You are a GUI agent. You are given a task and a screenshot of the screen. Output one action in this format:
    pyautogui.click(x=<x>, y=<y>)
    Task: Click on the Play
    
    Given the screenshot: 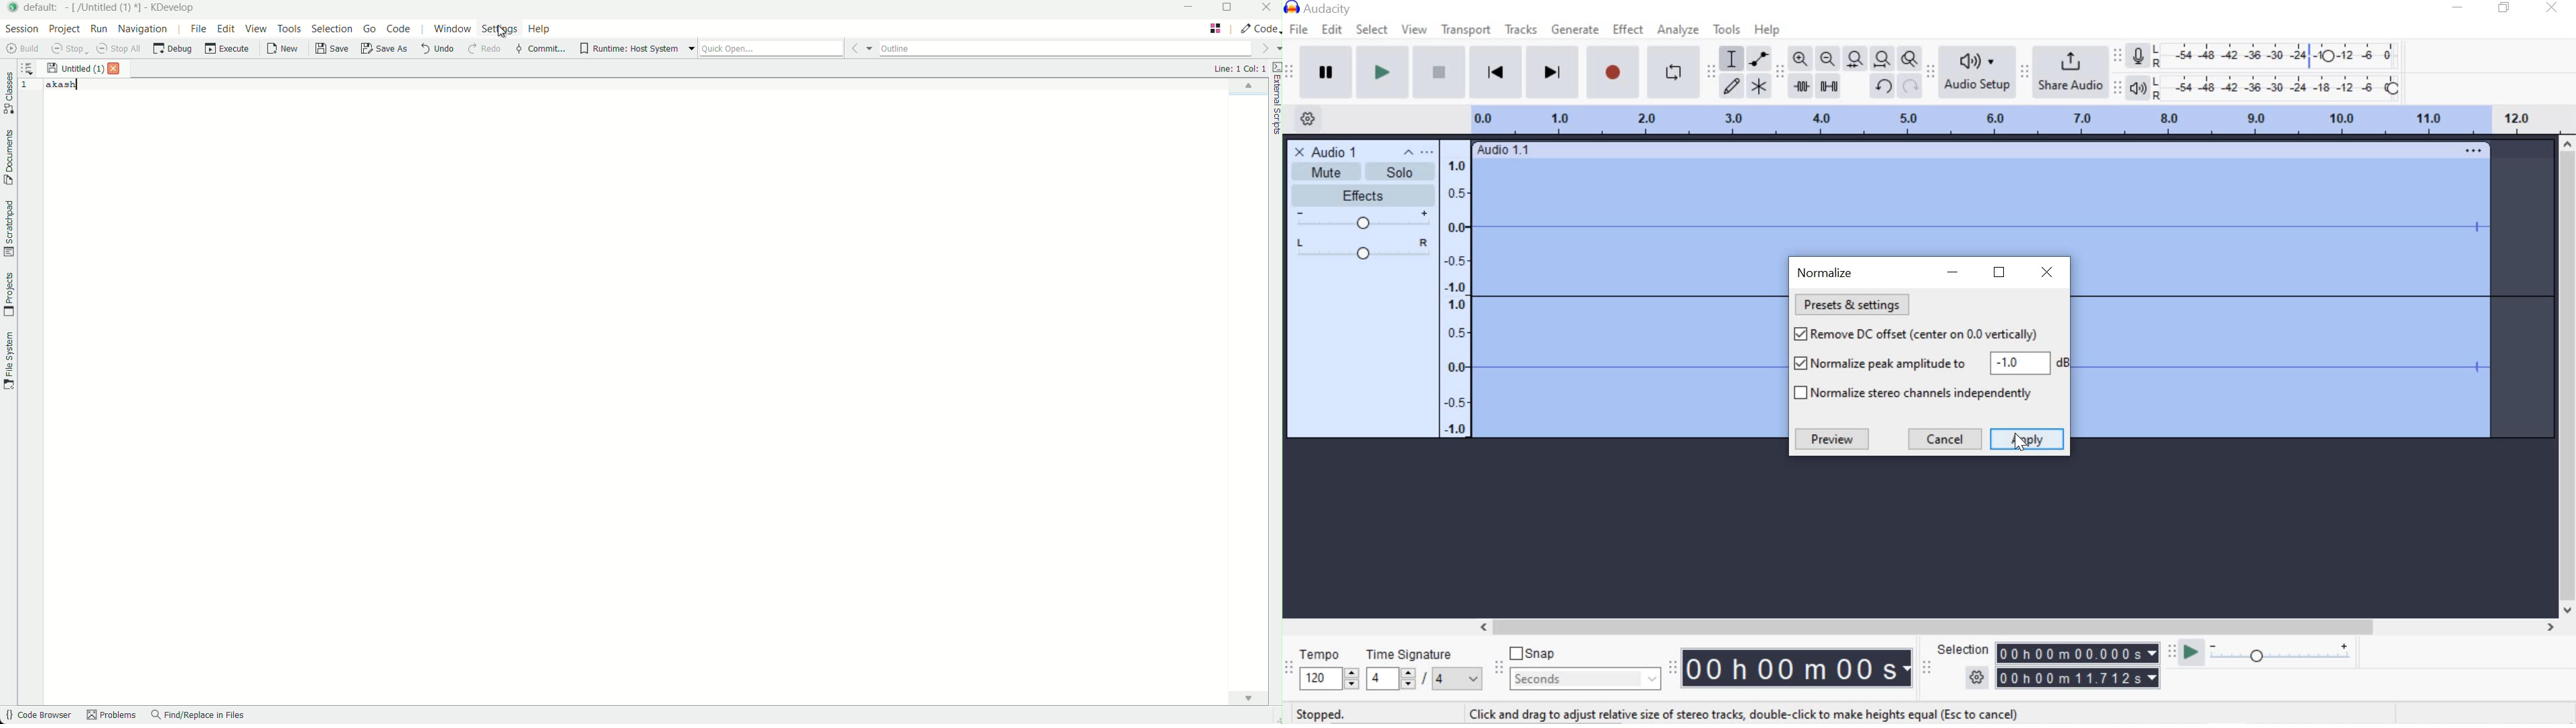 What is the action you would take?
    pyautogui.click(x=1383, y=73)
    